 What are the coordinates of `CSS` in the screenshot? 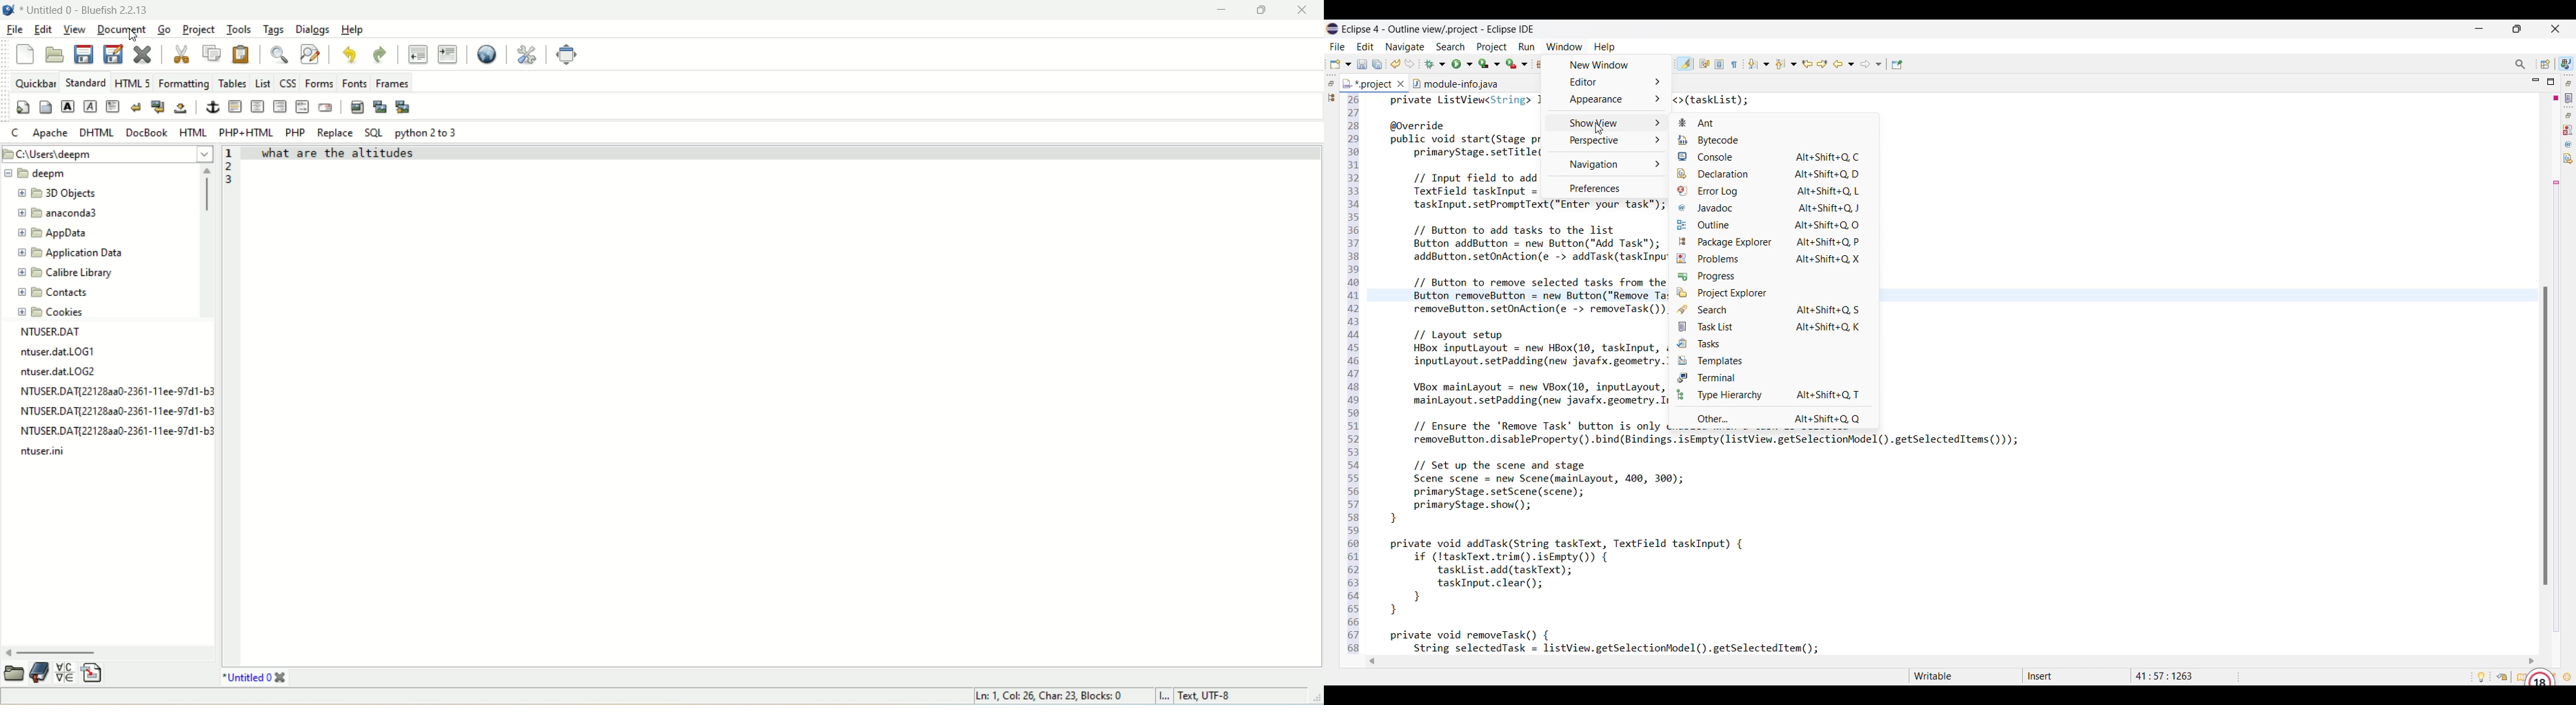 It's located at (288, 83).